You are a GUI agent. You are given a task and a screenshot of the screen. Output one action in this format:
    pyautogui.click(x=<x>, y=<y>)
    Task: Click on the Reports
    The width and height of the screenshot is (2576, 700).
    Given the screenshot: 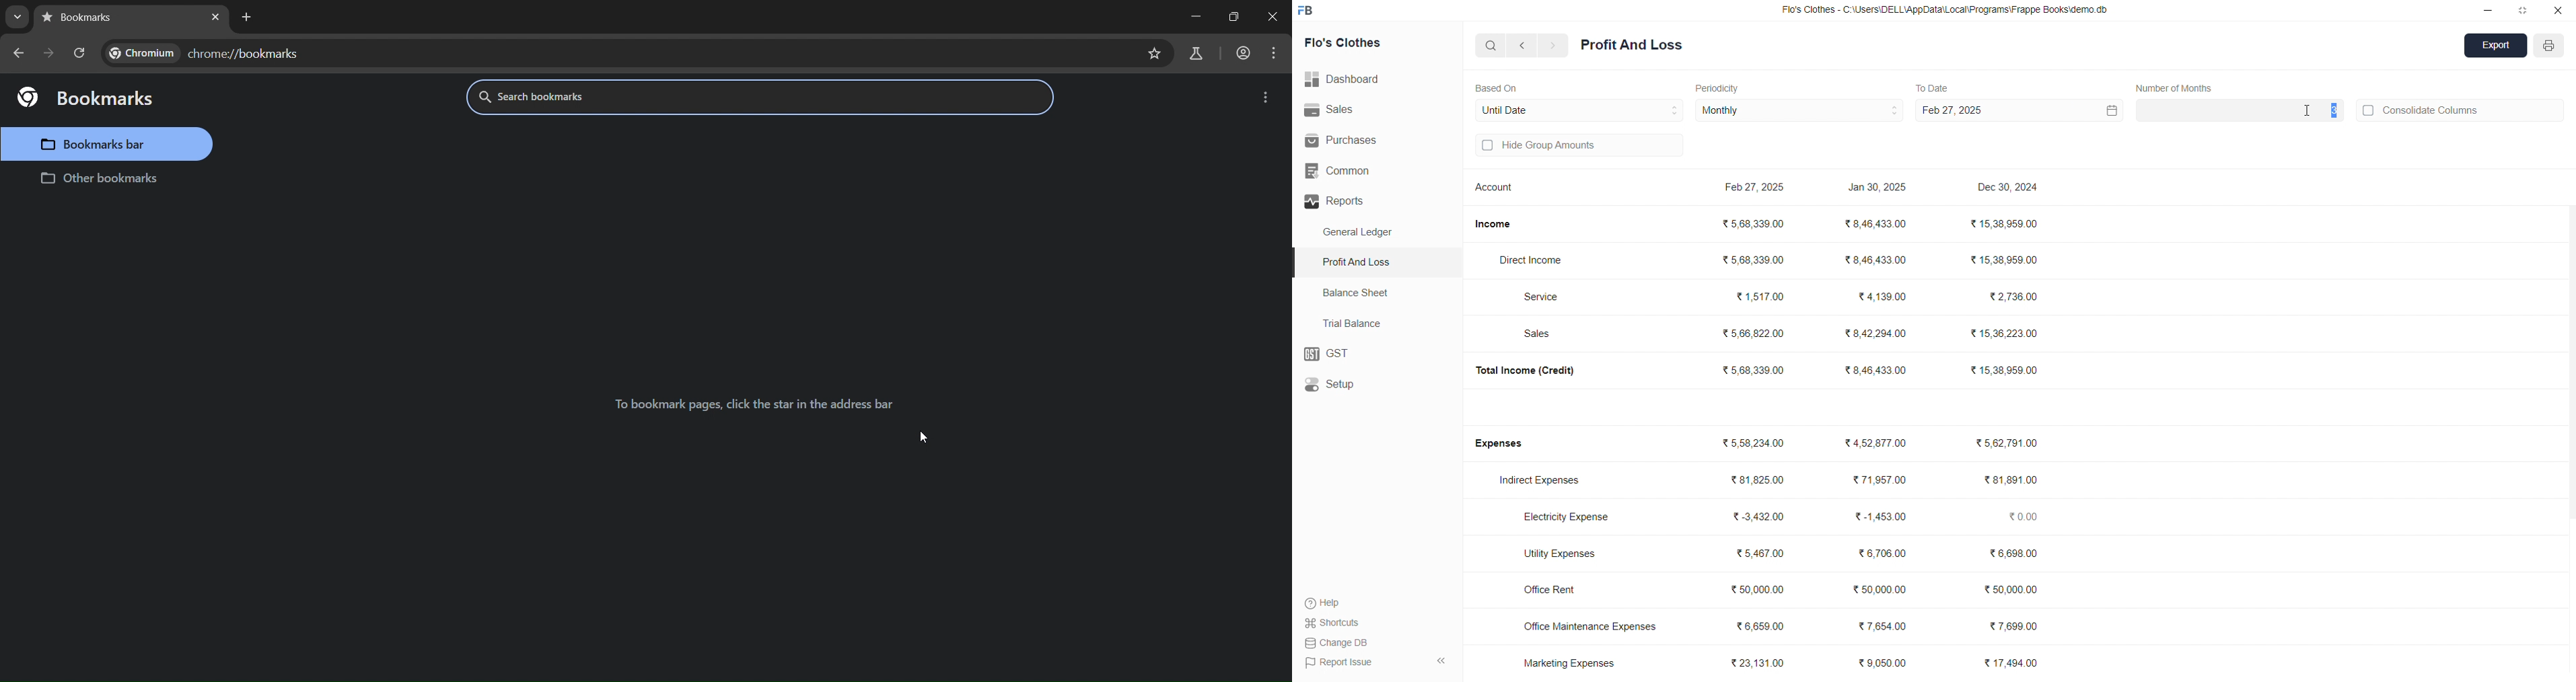 What is the action you would take?
    pyautogui.click(x=1372, y=201)
    